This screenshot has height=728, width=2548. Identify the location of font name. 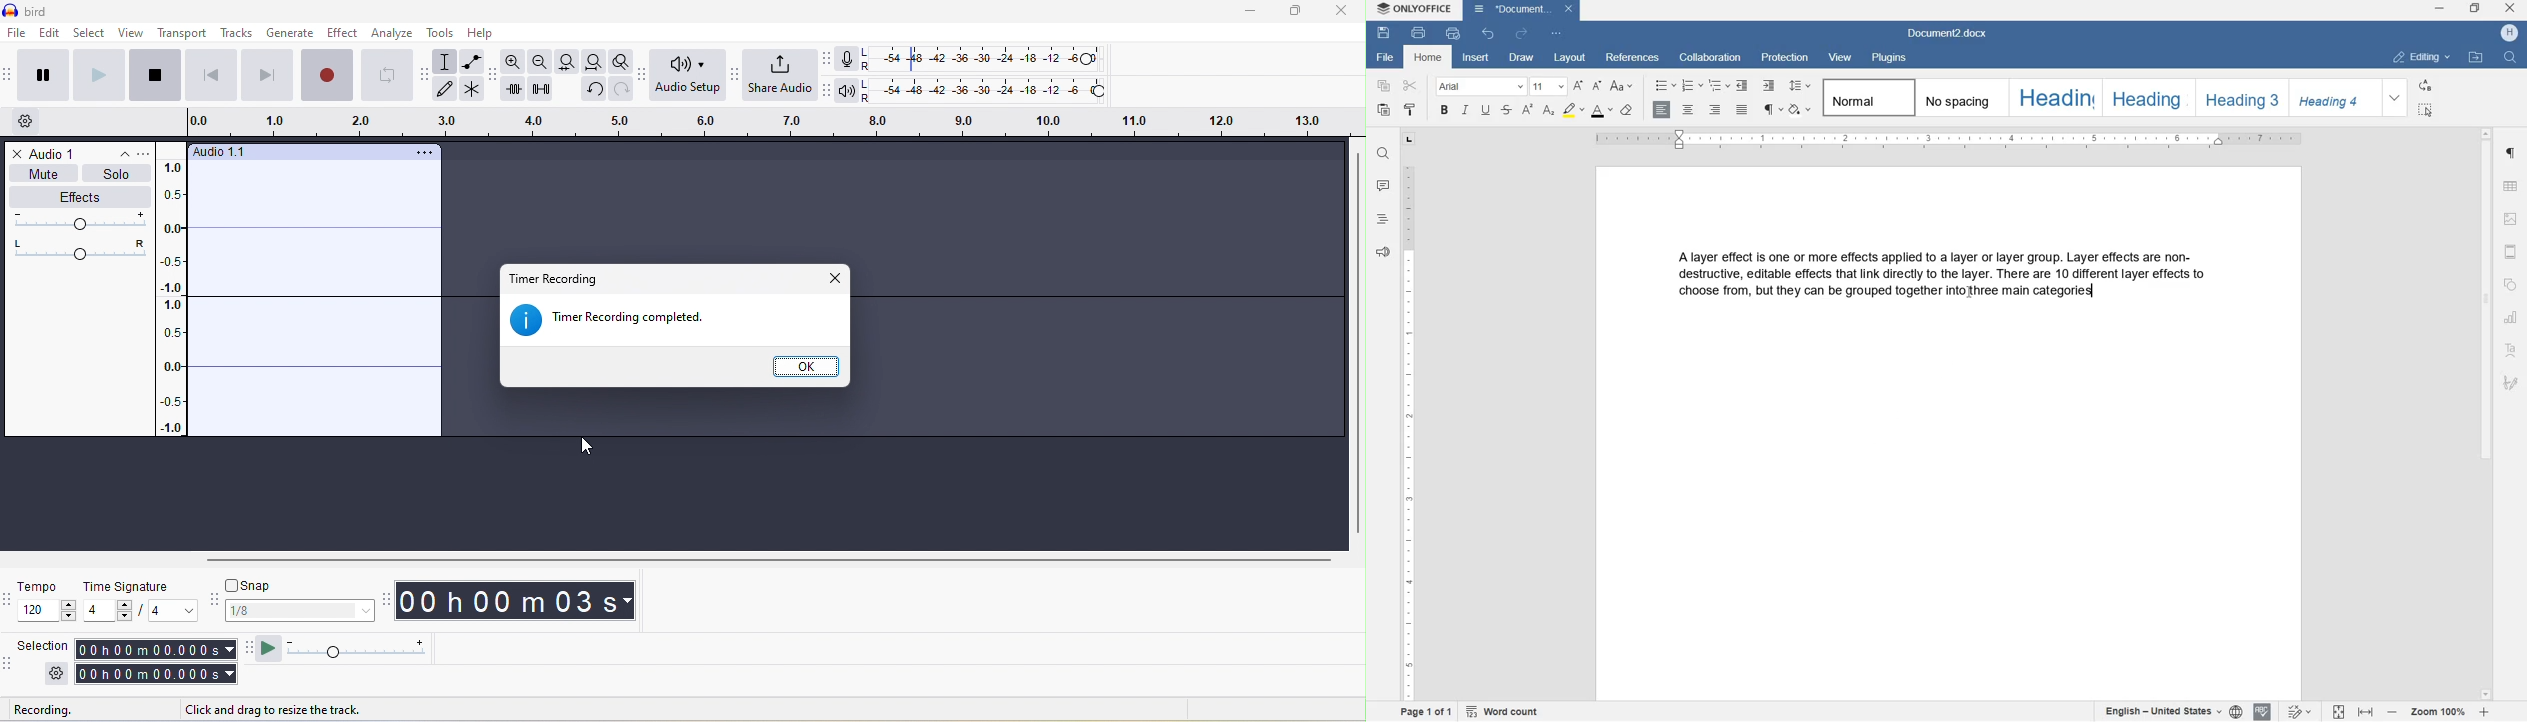
(1479, 86).